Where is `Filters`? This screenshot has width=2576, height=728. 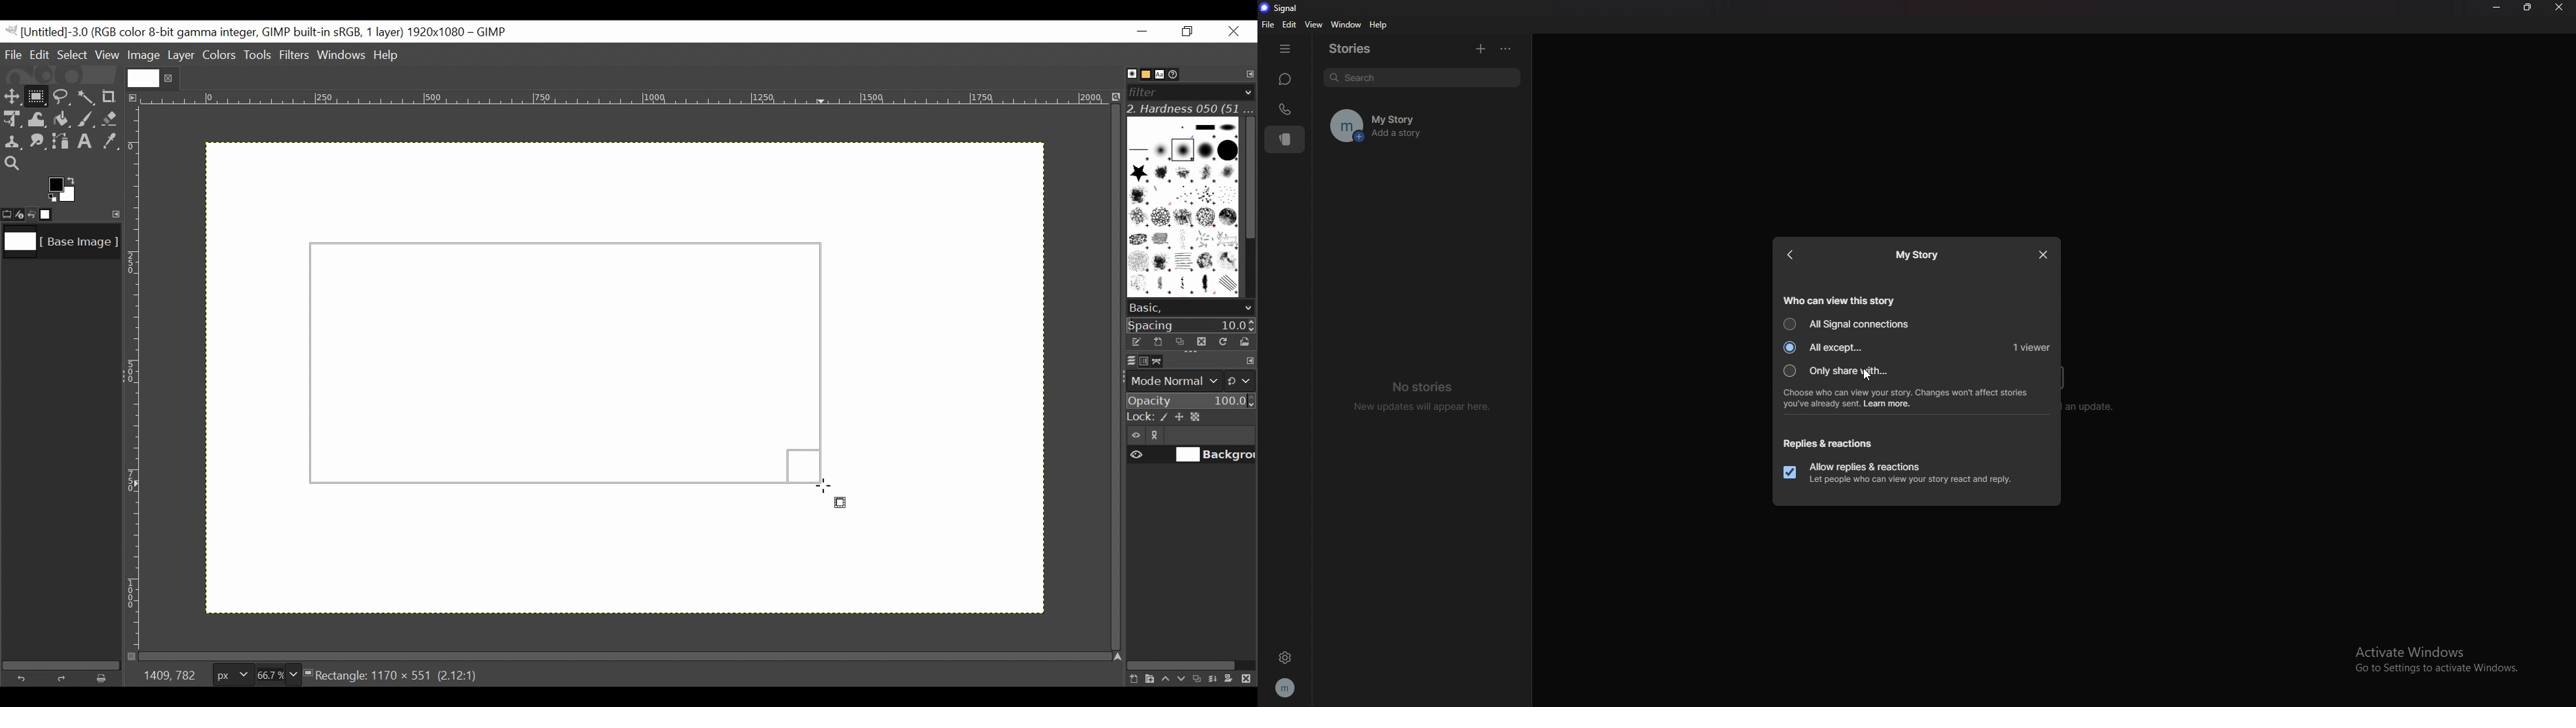 Filters is located at coordinates (295, 56).